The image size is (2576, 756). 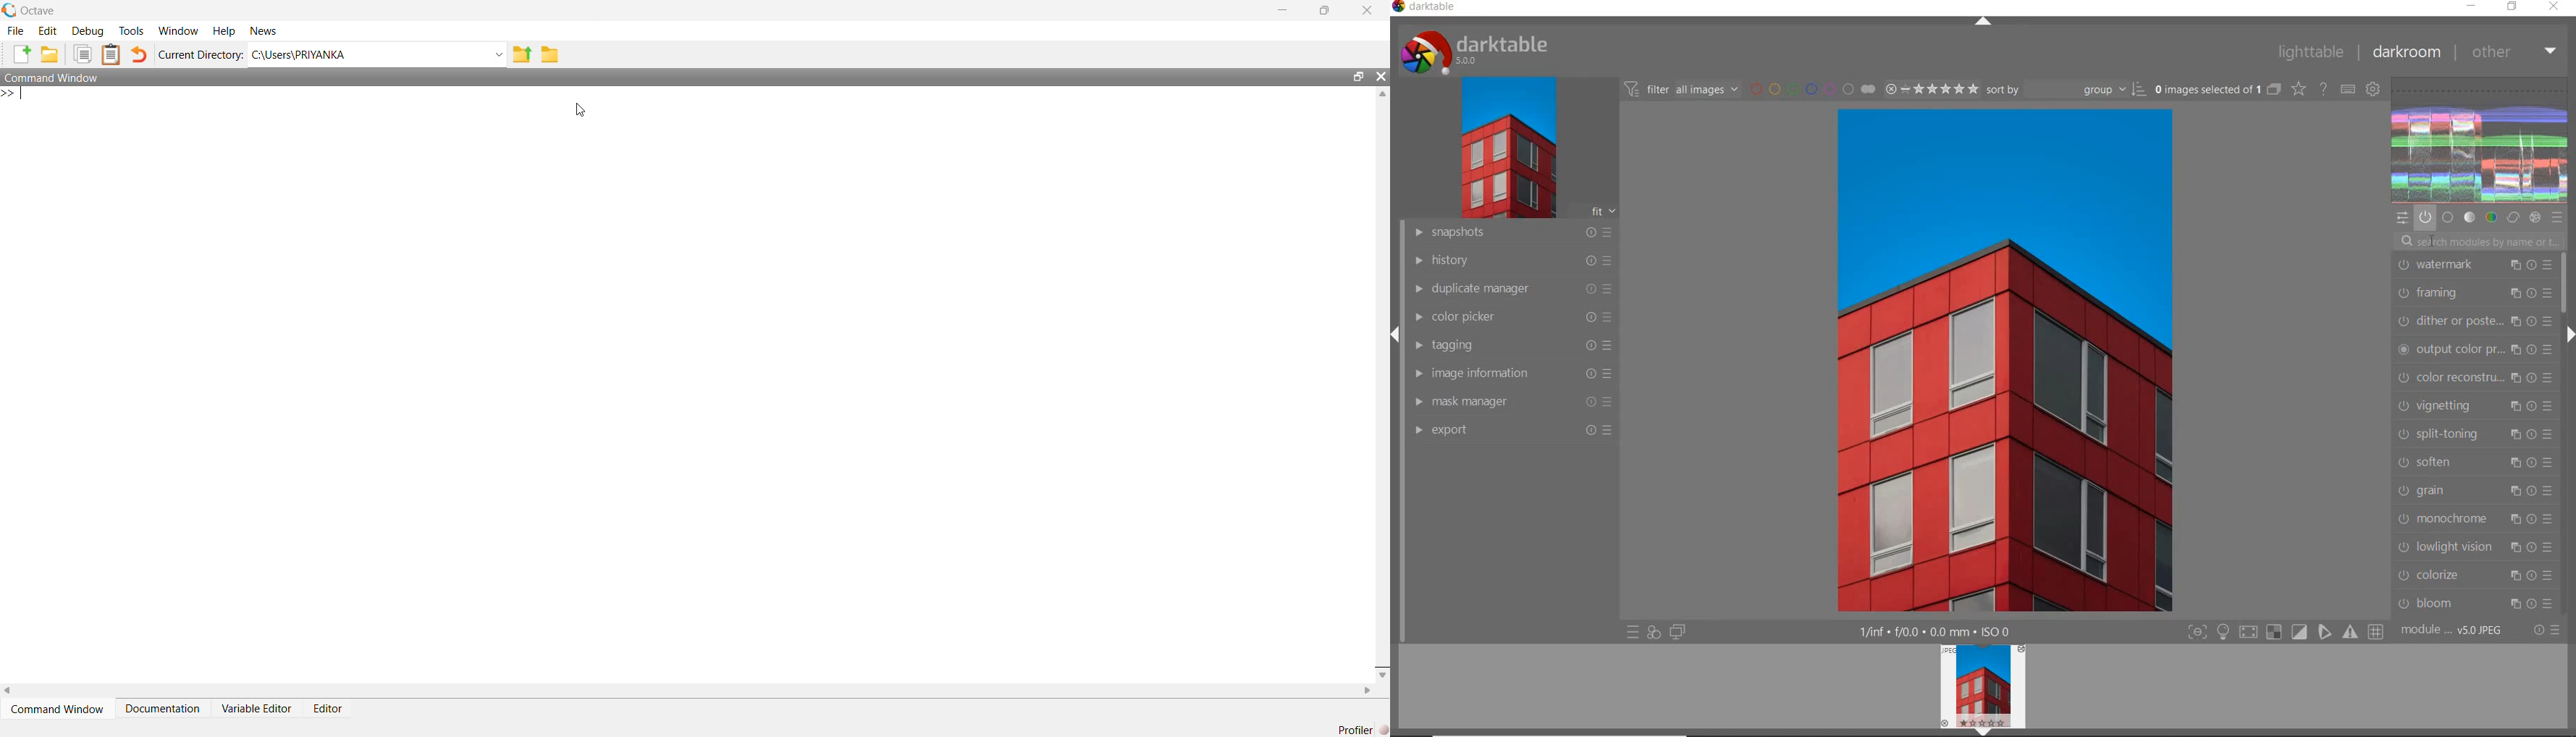 What do you see at coordinates (2287, 632) in the screenshot?
I see `toggle modes` at bounding box center [2287, 632].